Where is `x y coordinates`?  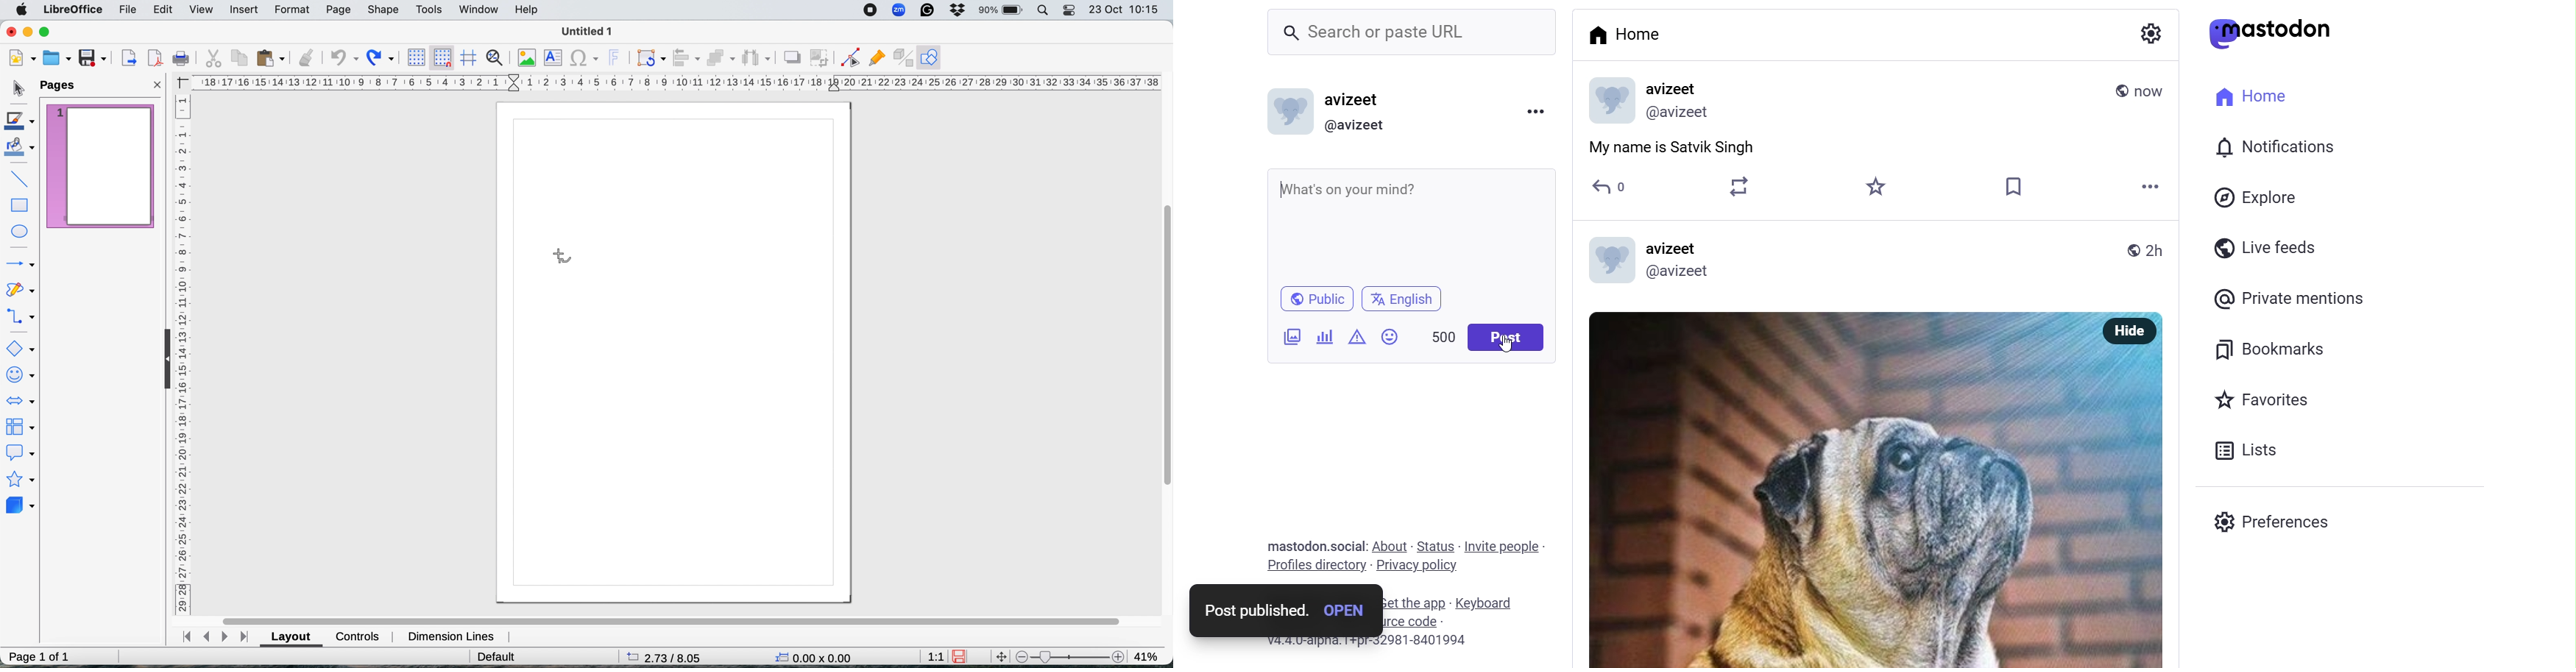 x y coordinates is located at coordinates (816, 657).